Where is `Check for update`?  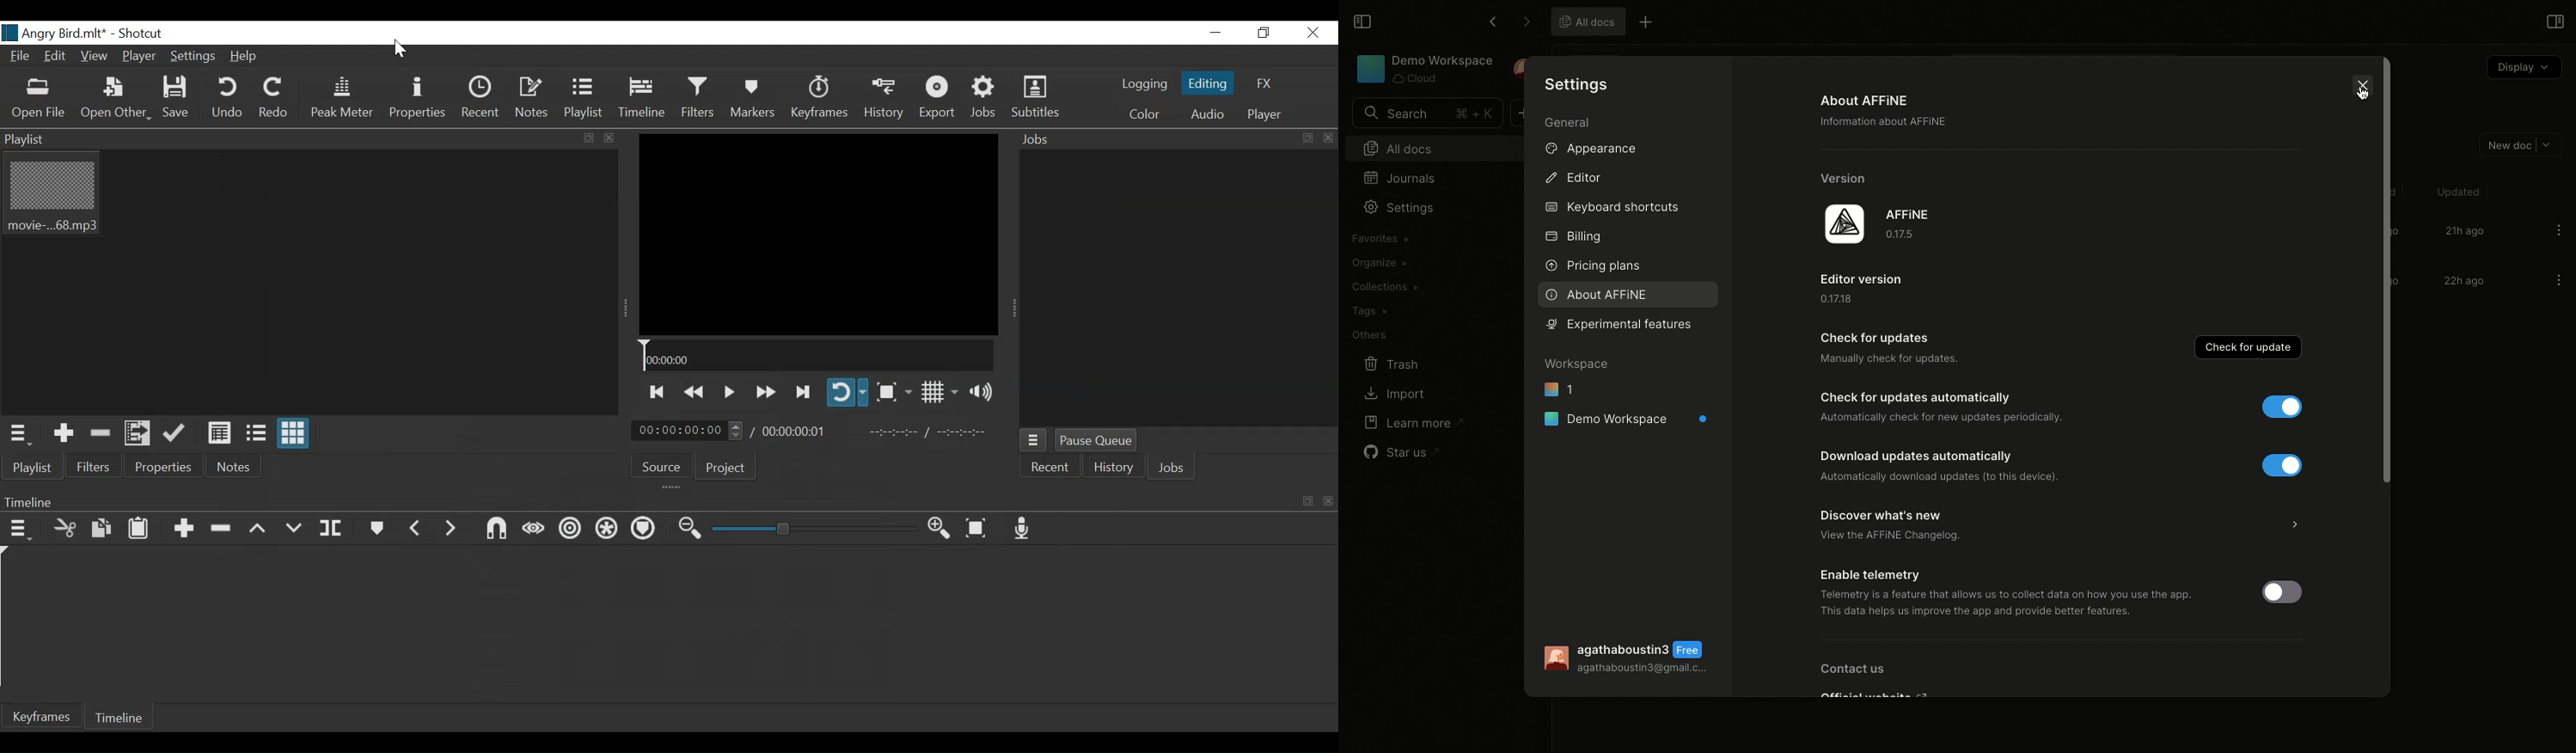 Check for update is located at coordinates (2250, 346).